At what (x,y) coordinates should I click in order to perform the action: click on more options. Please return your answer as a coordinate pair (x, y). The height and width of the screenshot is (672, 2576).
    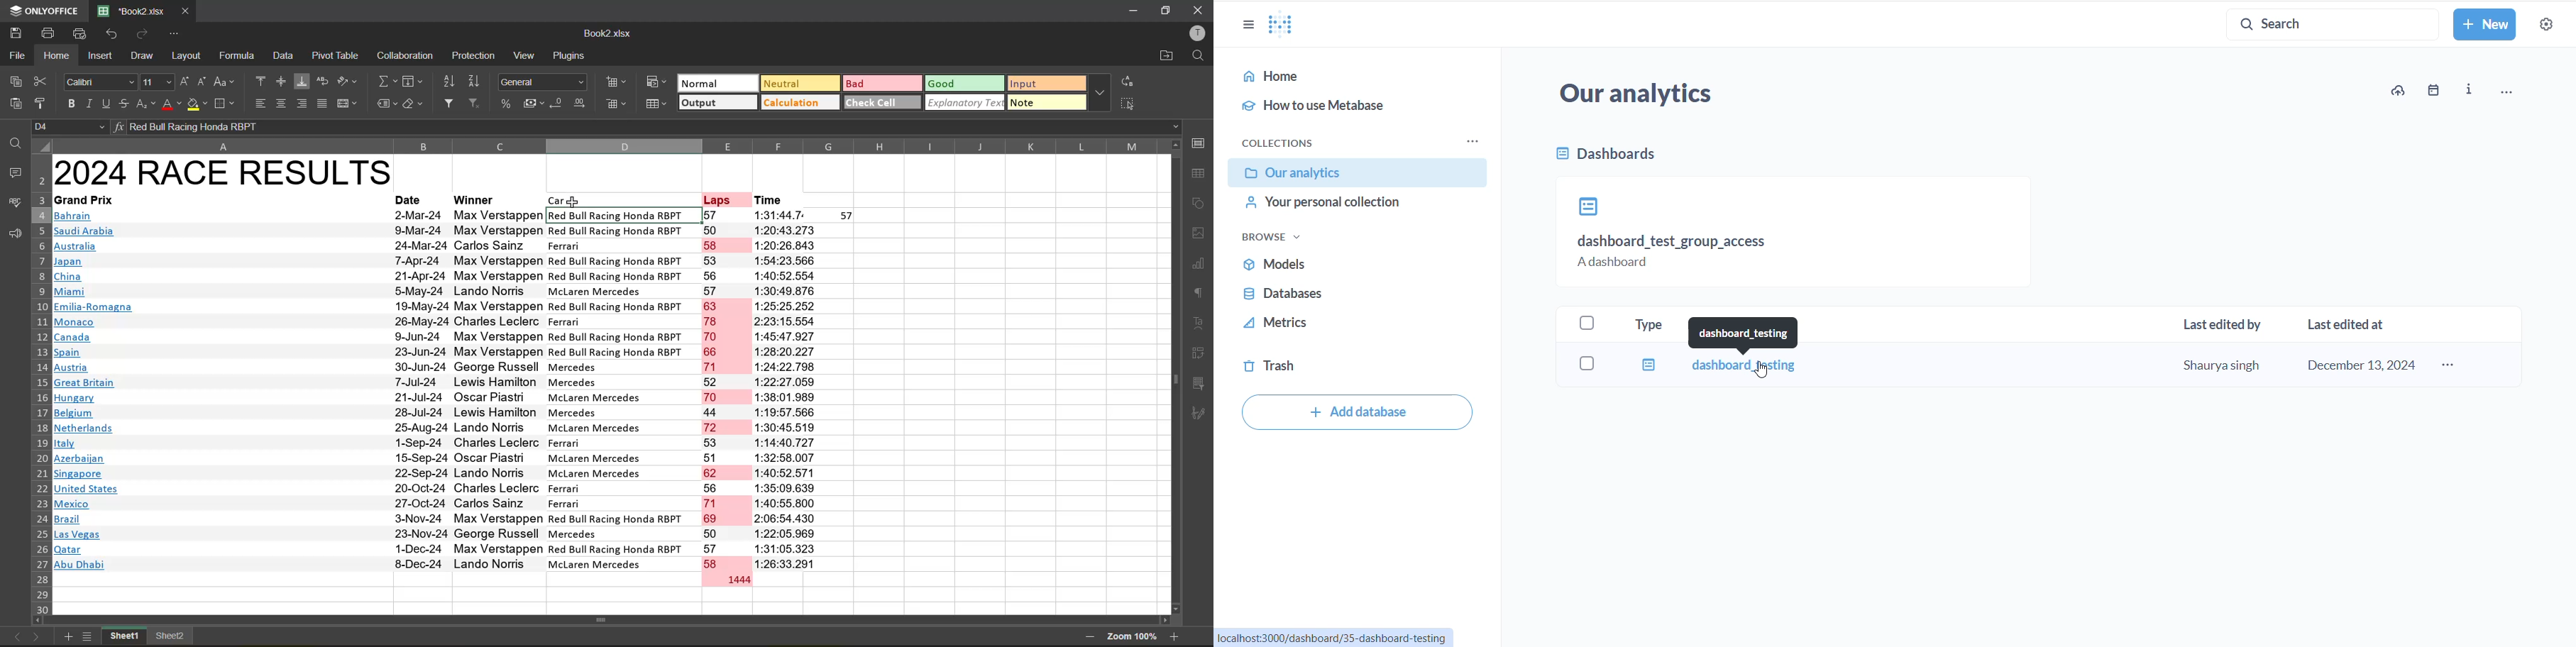
    Looking at the image, I should click on (1101, 93).